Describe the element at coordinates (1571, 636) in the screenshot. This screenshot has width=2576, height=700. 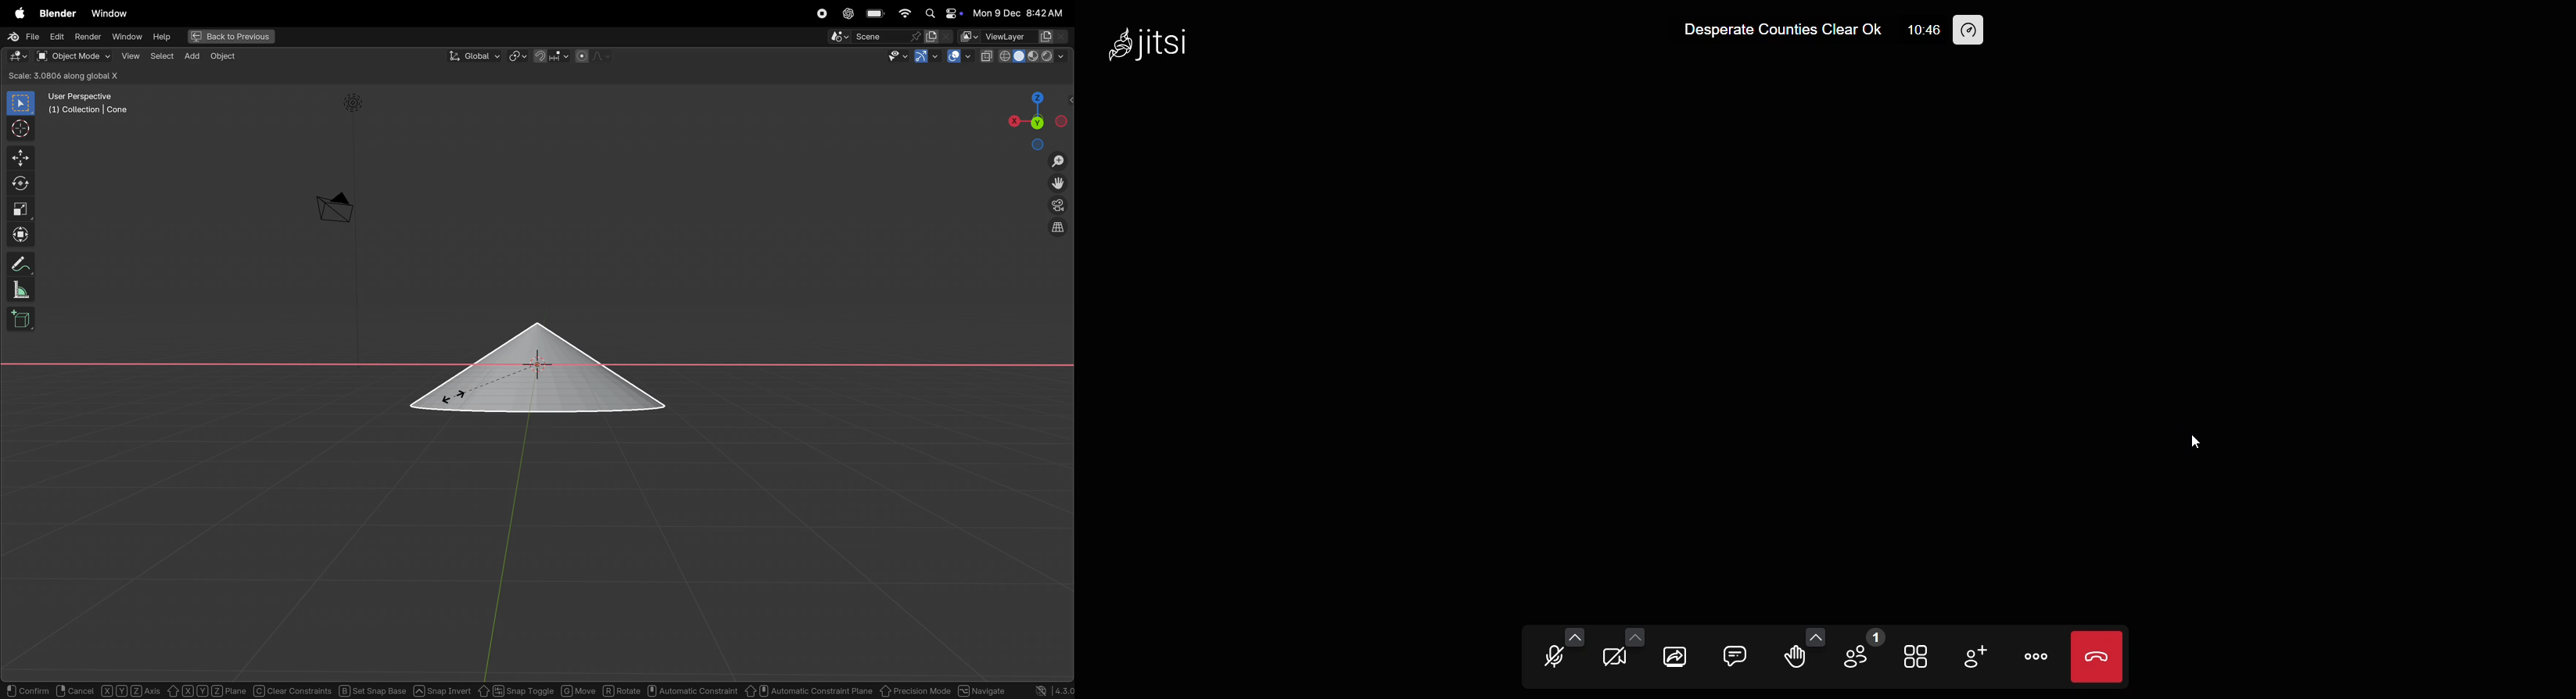
I see `more audio option` at that location.